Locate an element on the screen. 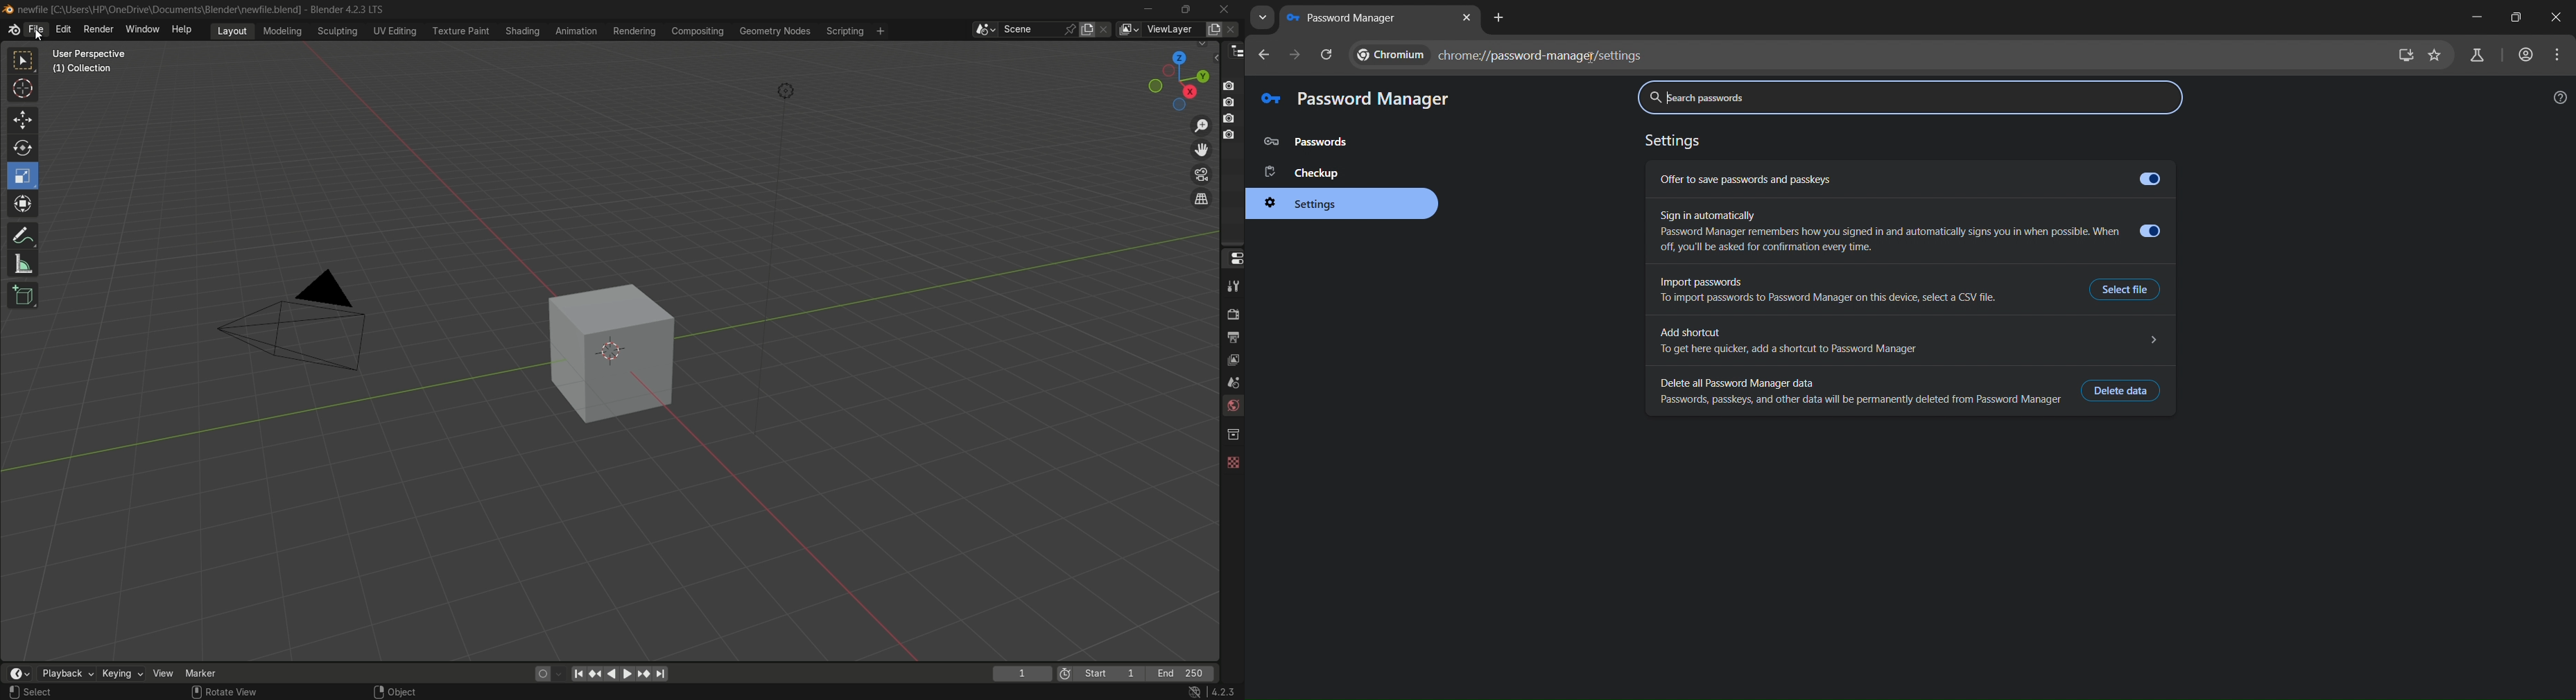 The width and height of the screenshot is (2576, 700). file menu is located at coordinates (36, 30).